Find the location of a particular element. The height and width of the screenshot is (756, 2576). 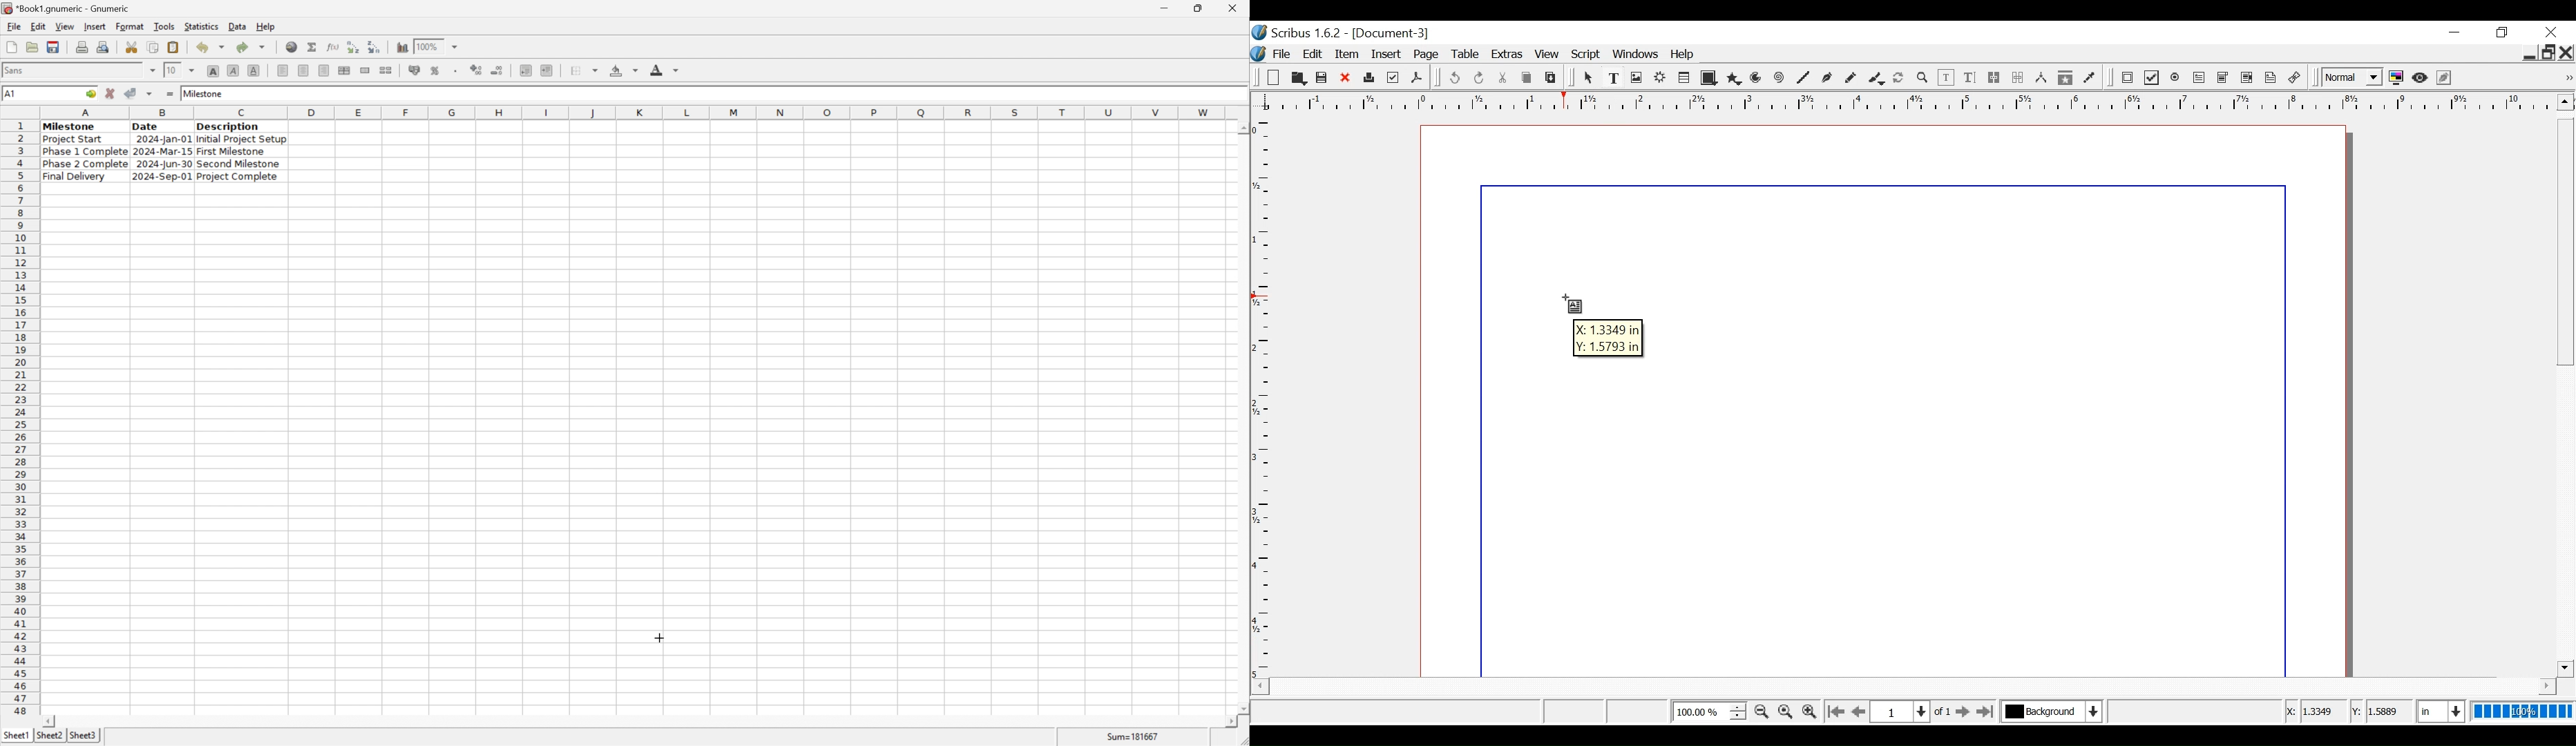

decrease number of decimals displayed is located at coordinates (499, 71).